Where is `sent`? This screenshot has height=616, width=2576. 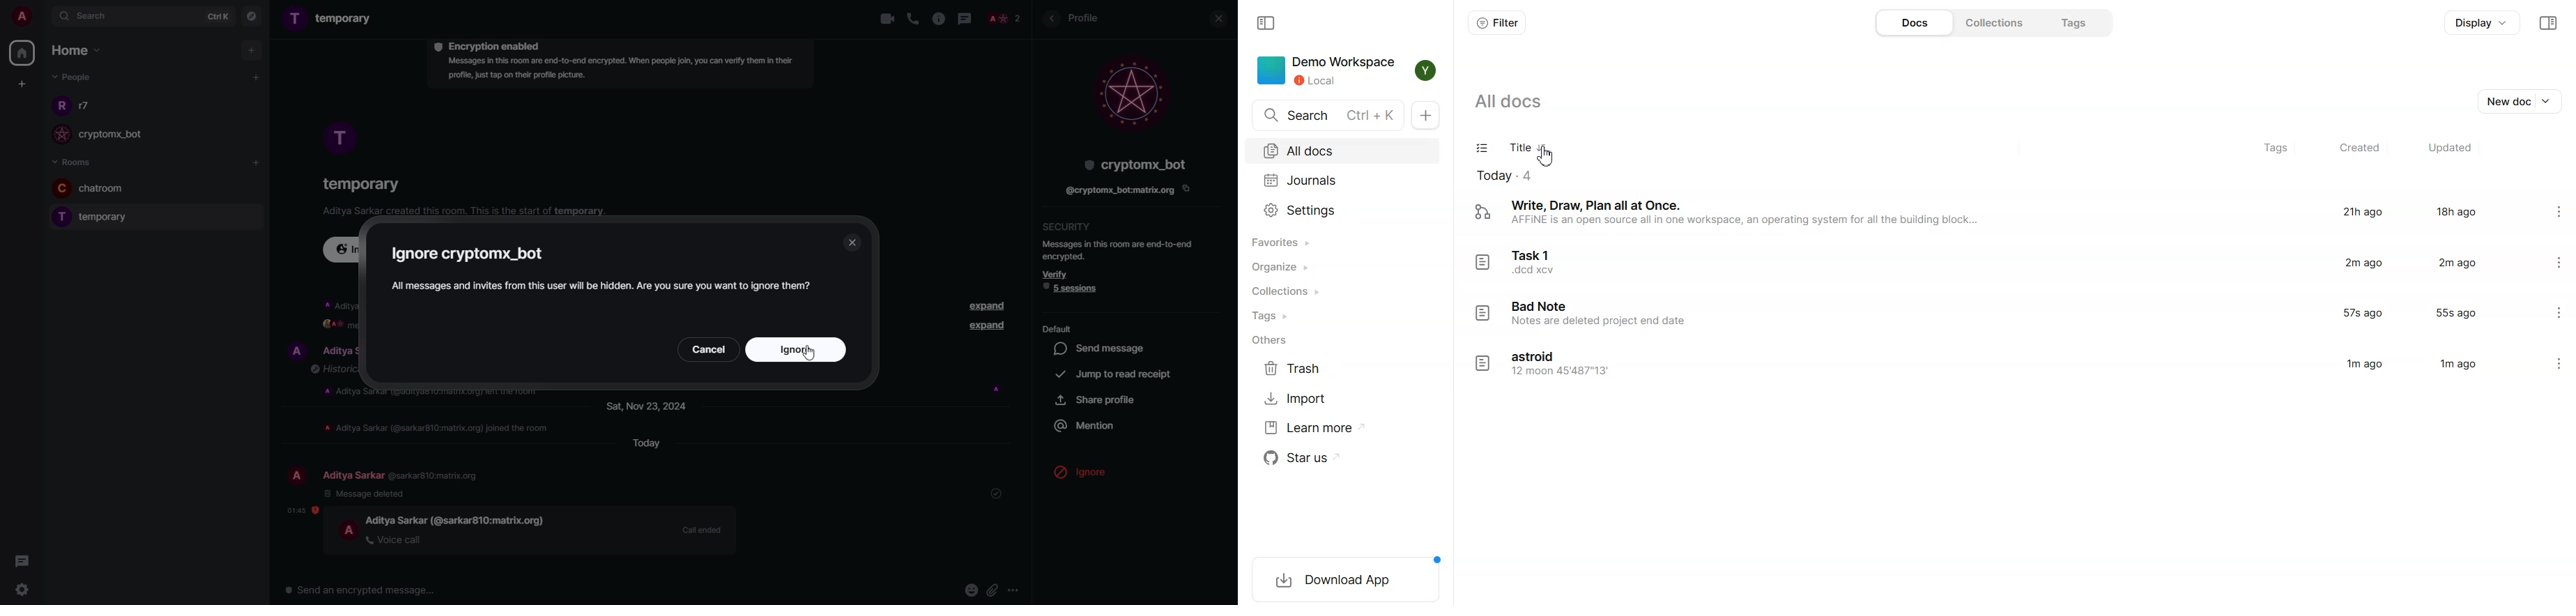
sent is located at coordinates (1000, 493).